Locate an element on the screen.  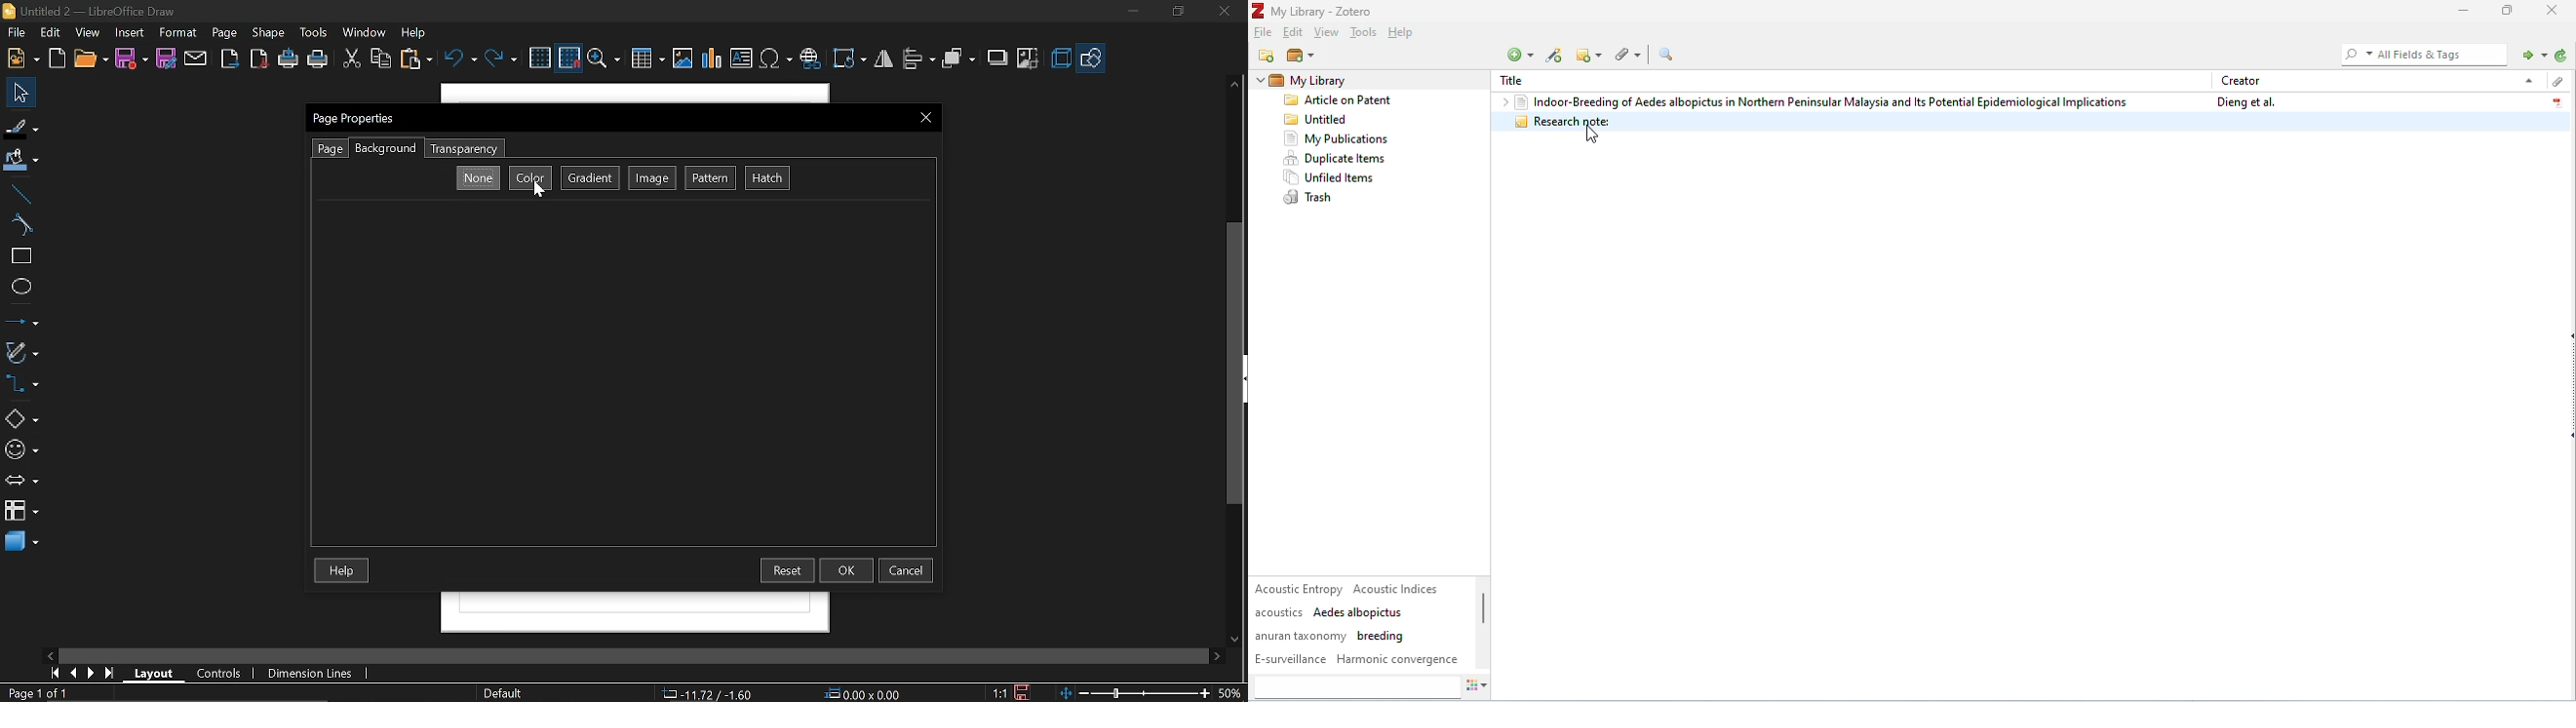
view is located at coordinates (1327, 33).